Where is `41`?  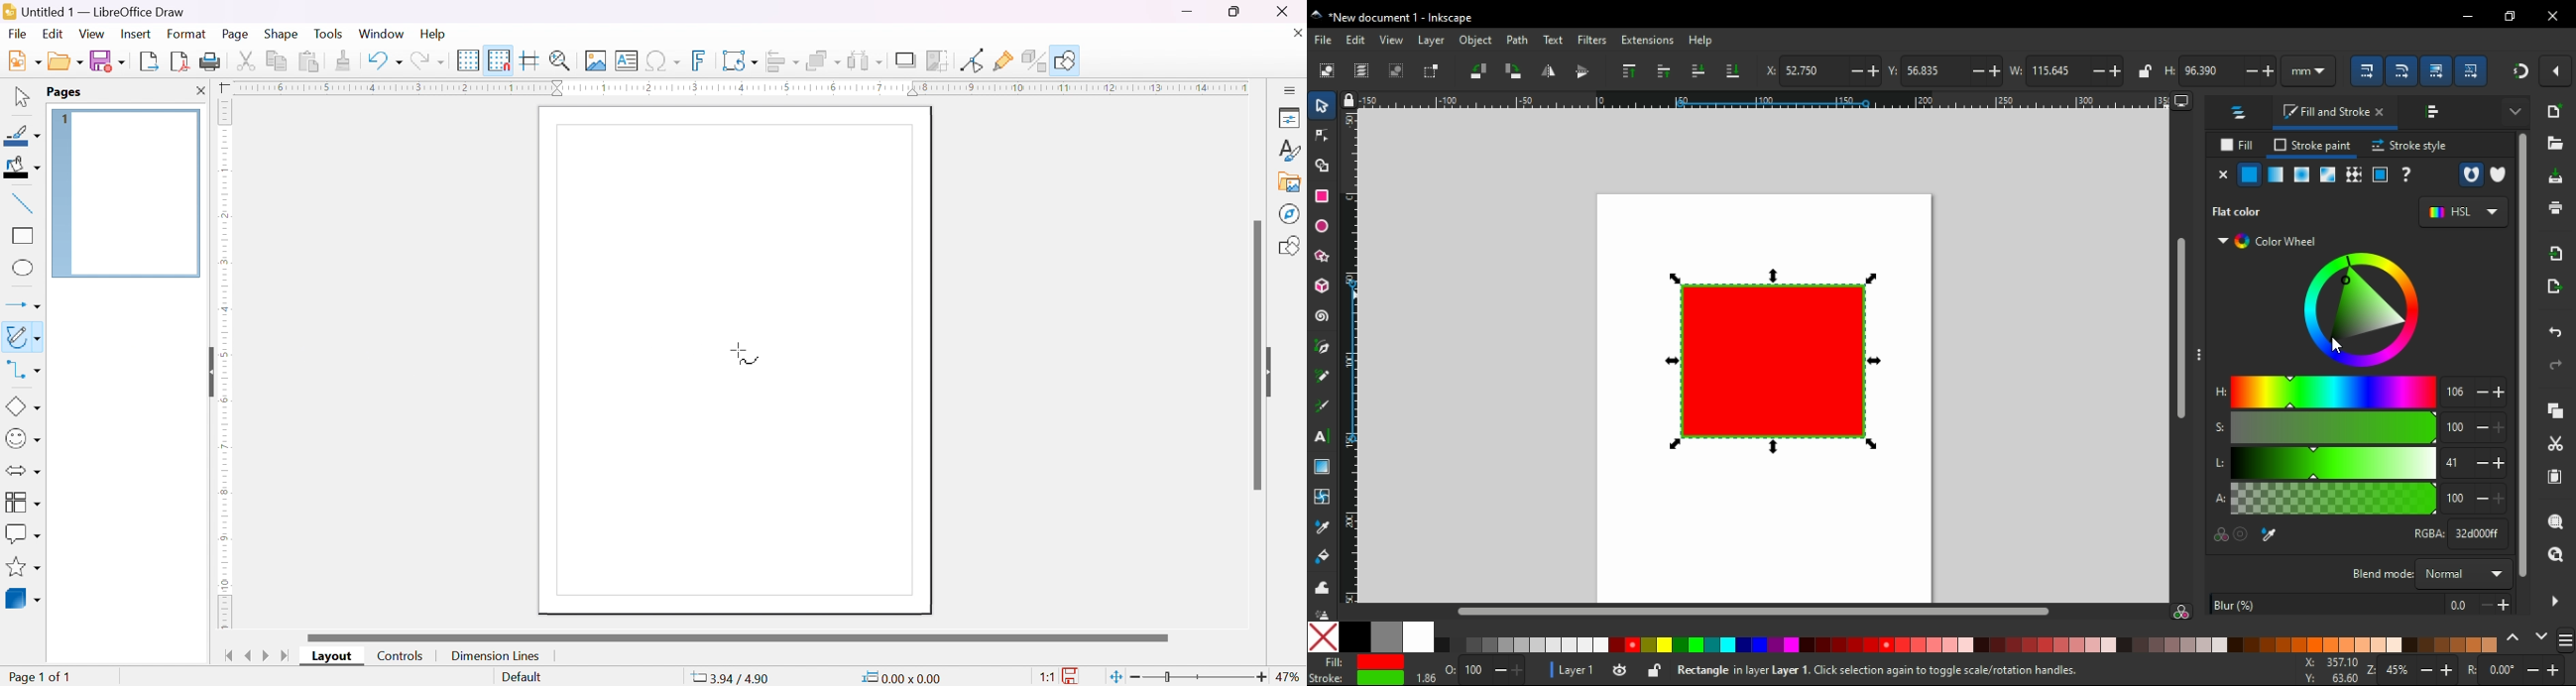 41 is located at coordinates (2456, 463).